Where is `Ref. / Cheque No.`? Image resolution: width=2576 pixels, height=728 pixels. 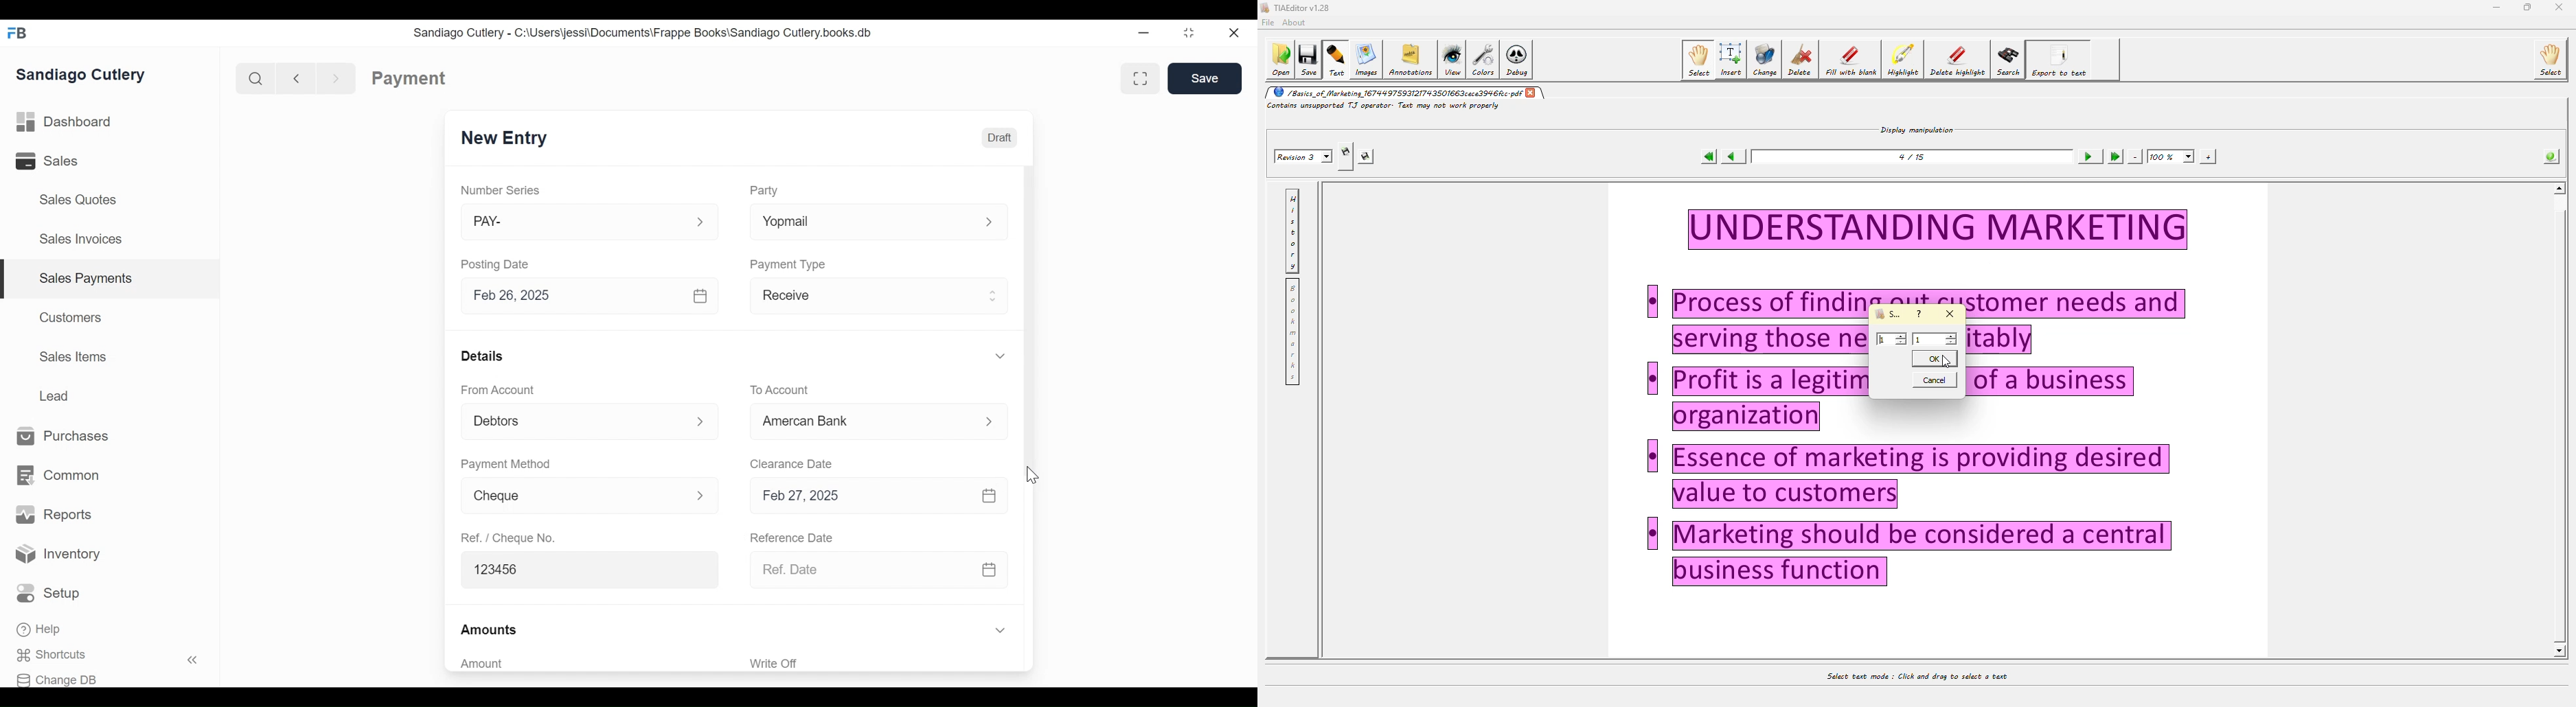 Ref. / Cheque No. is located at coordinates (507, 537).